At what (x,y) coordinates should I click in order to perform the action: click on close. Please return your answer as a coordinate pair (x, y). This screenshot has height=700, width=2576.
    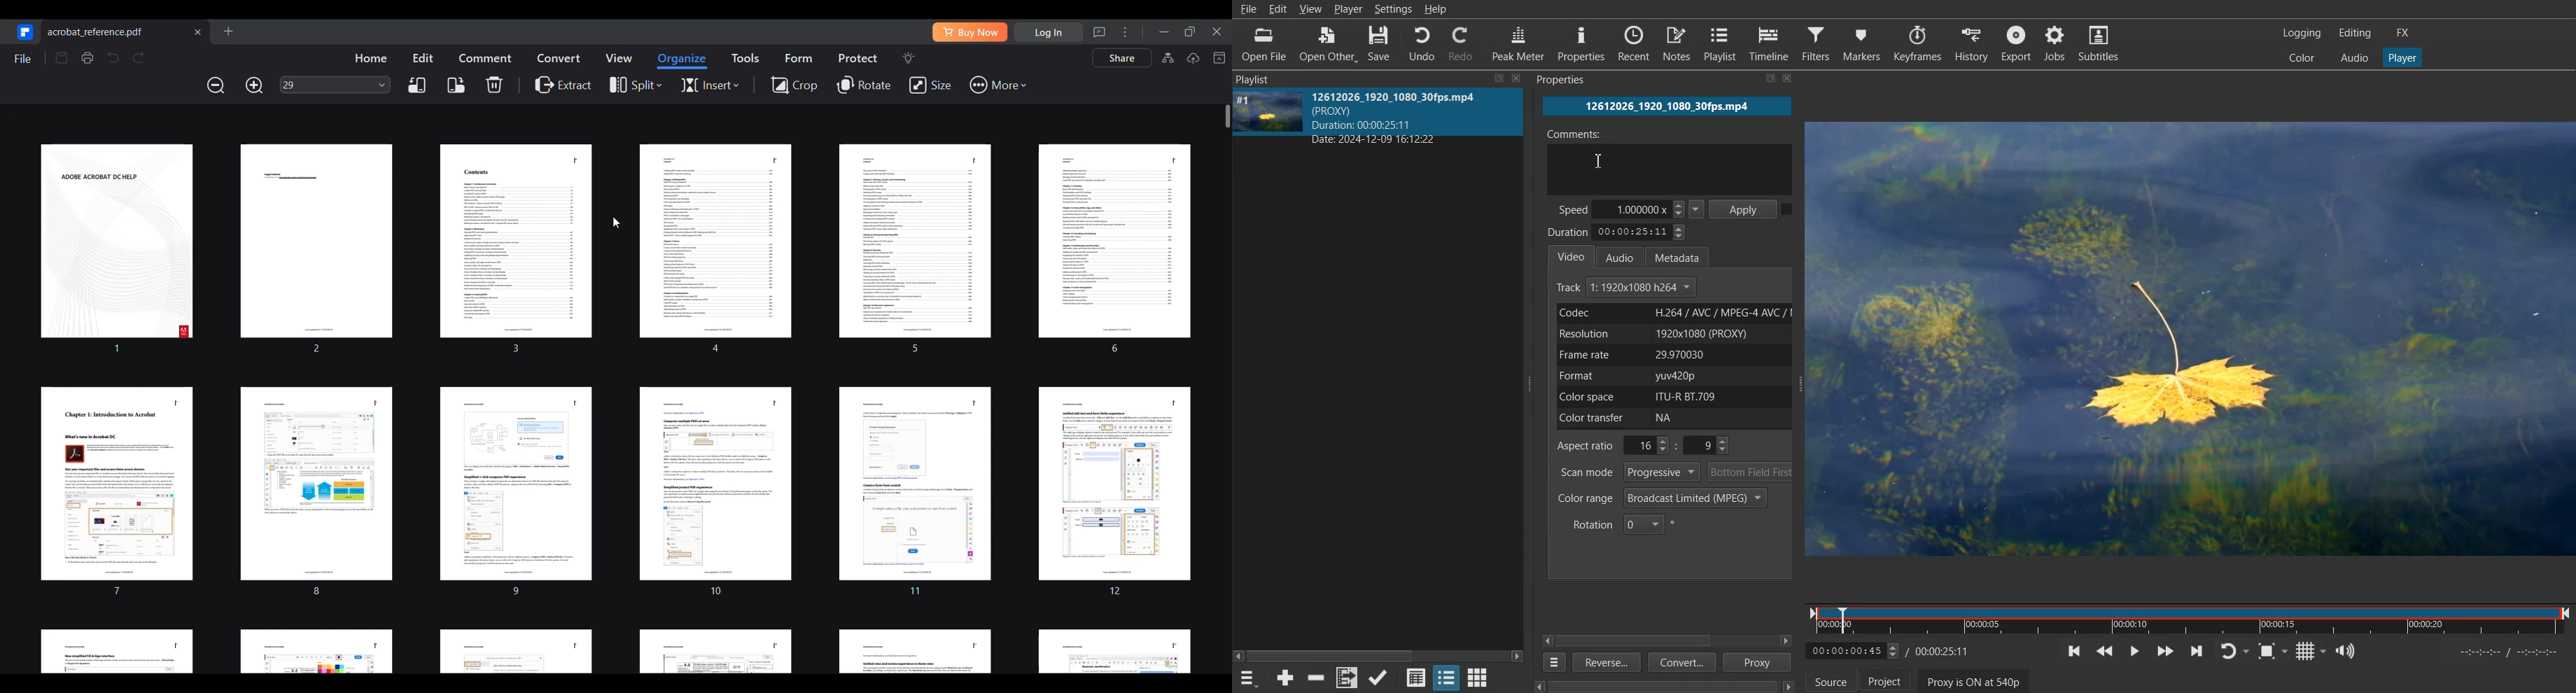
    Looking at the image, I should click on (1793, 79).